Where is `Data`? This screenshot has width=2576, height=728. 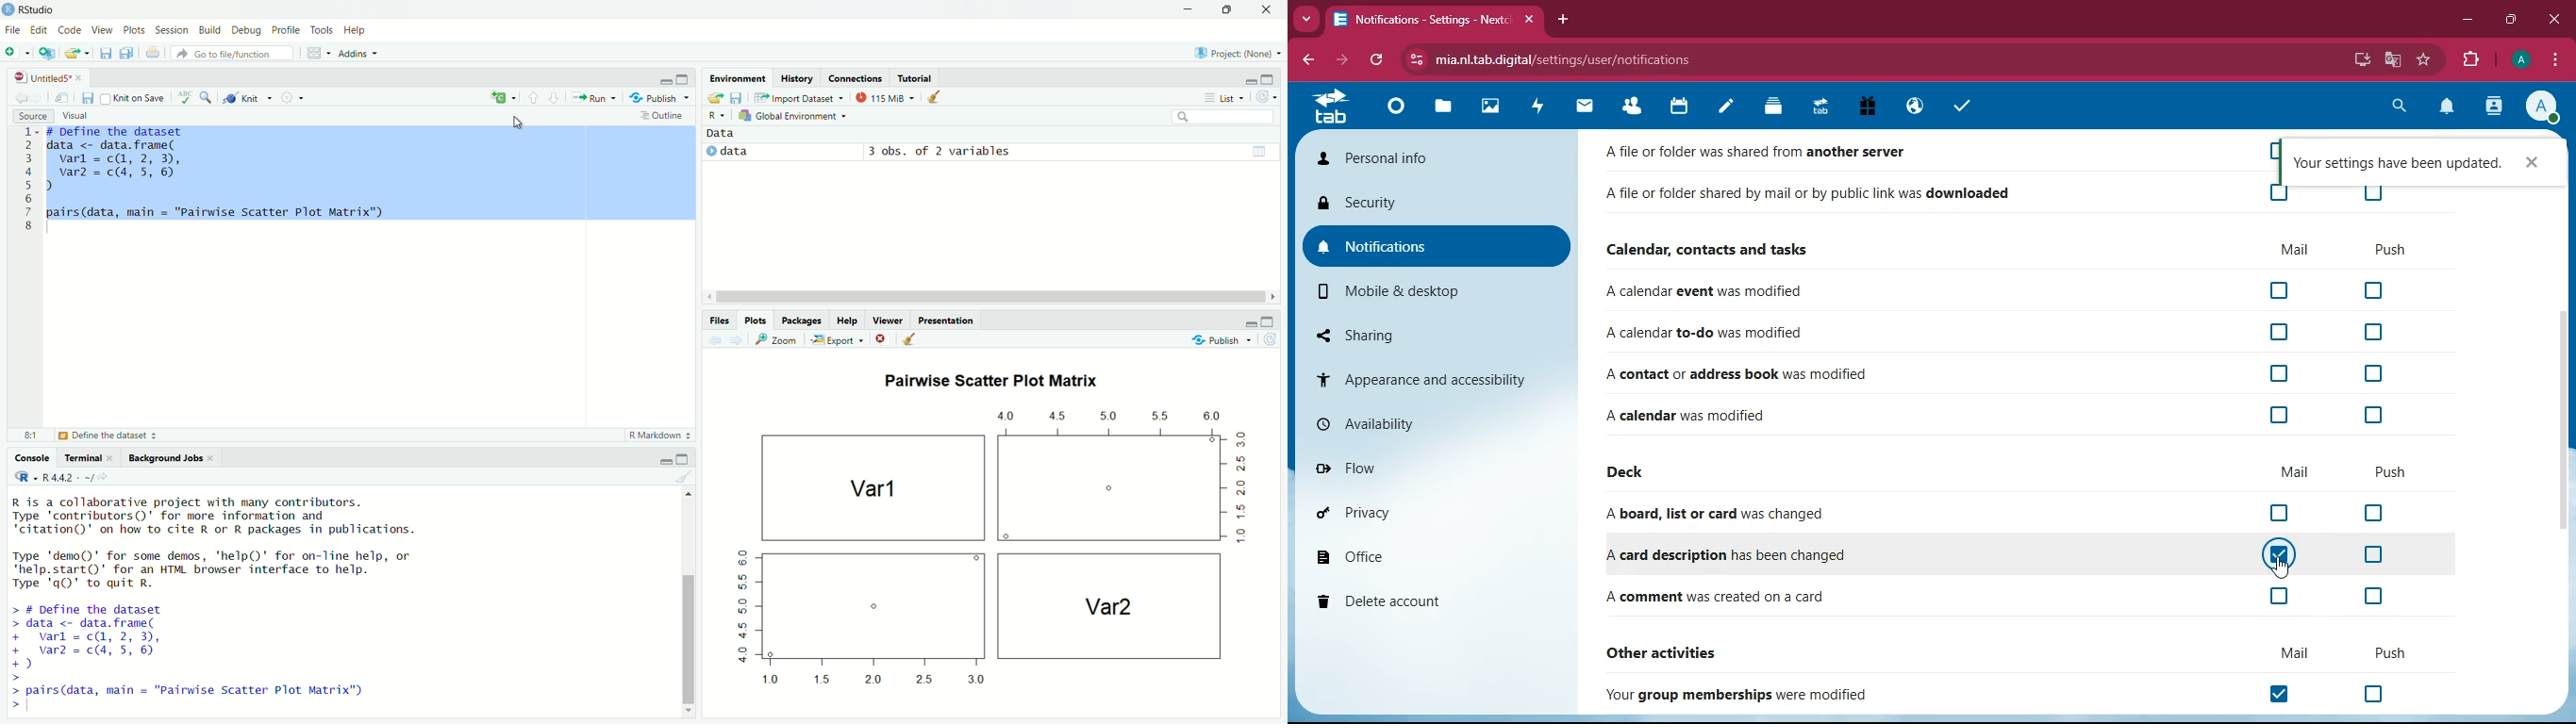
Data is located at coordinates (726, 134).